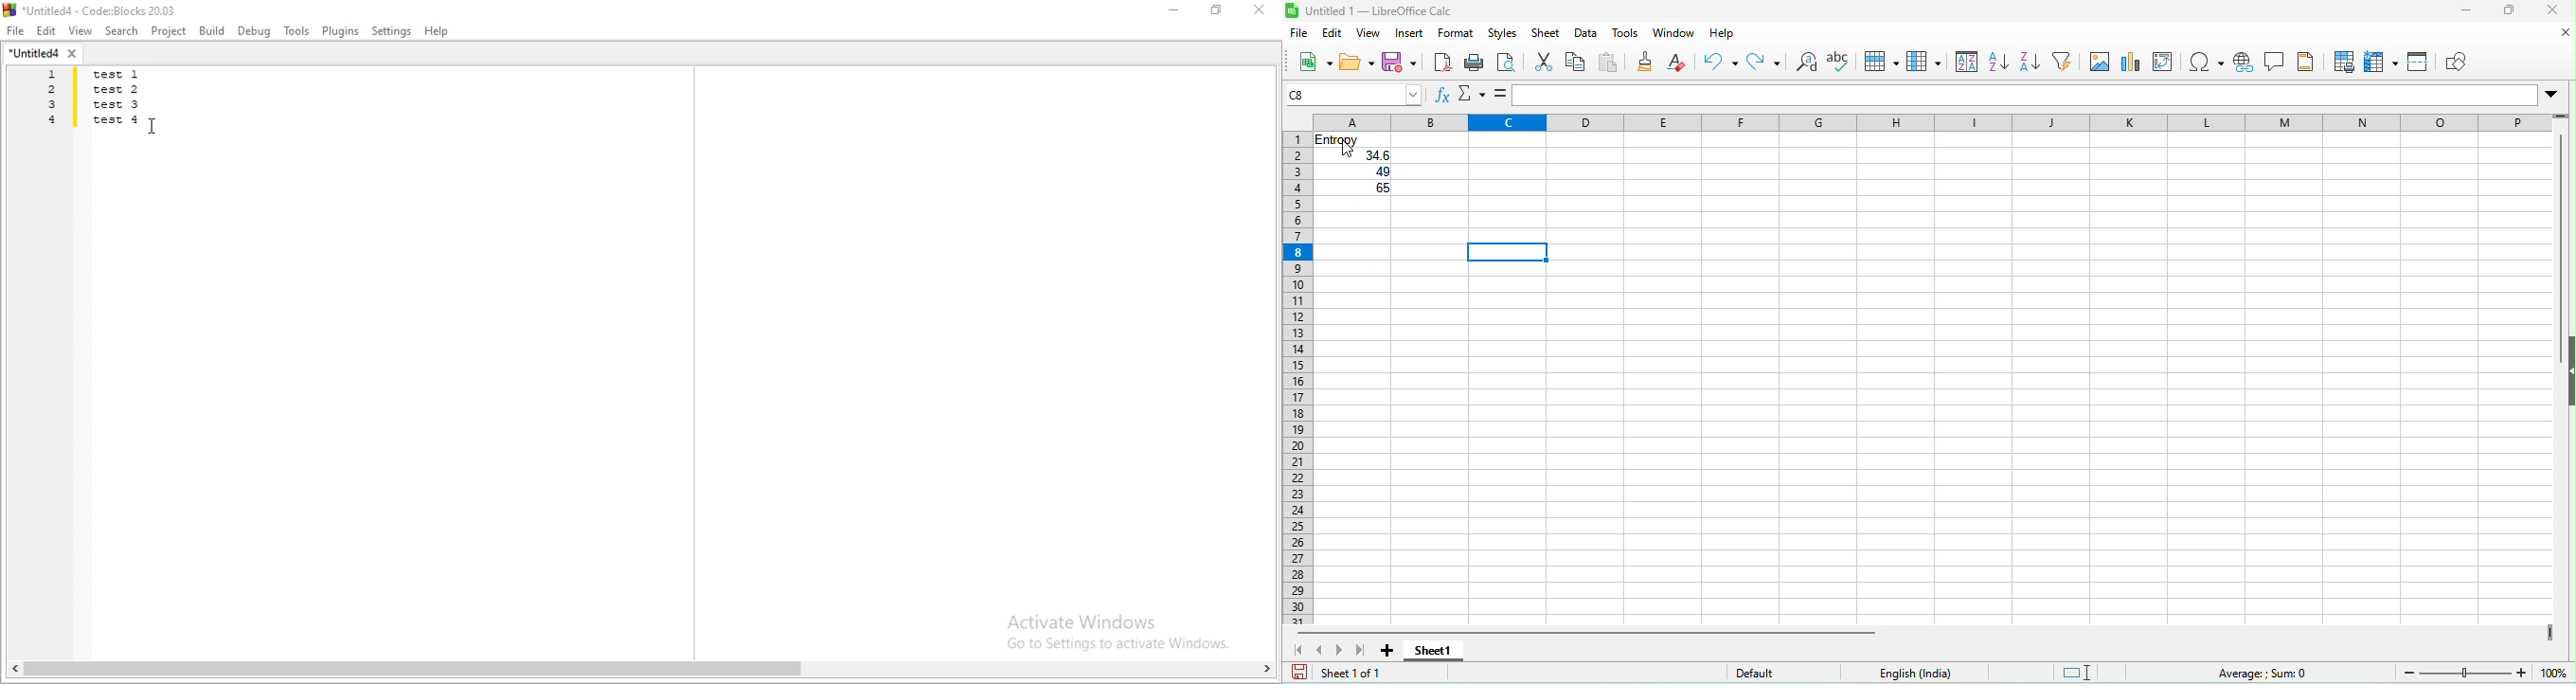 Image resolution: width=2576 pixels, height=700 pixels. Describe the element at coordinates (1503, 95) in the screenshot. I see `formula` at that location.